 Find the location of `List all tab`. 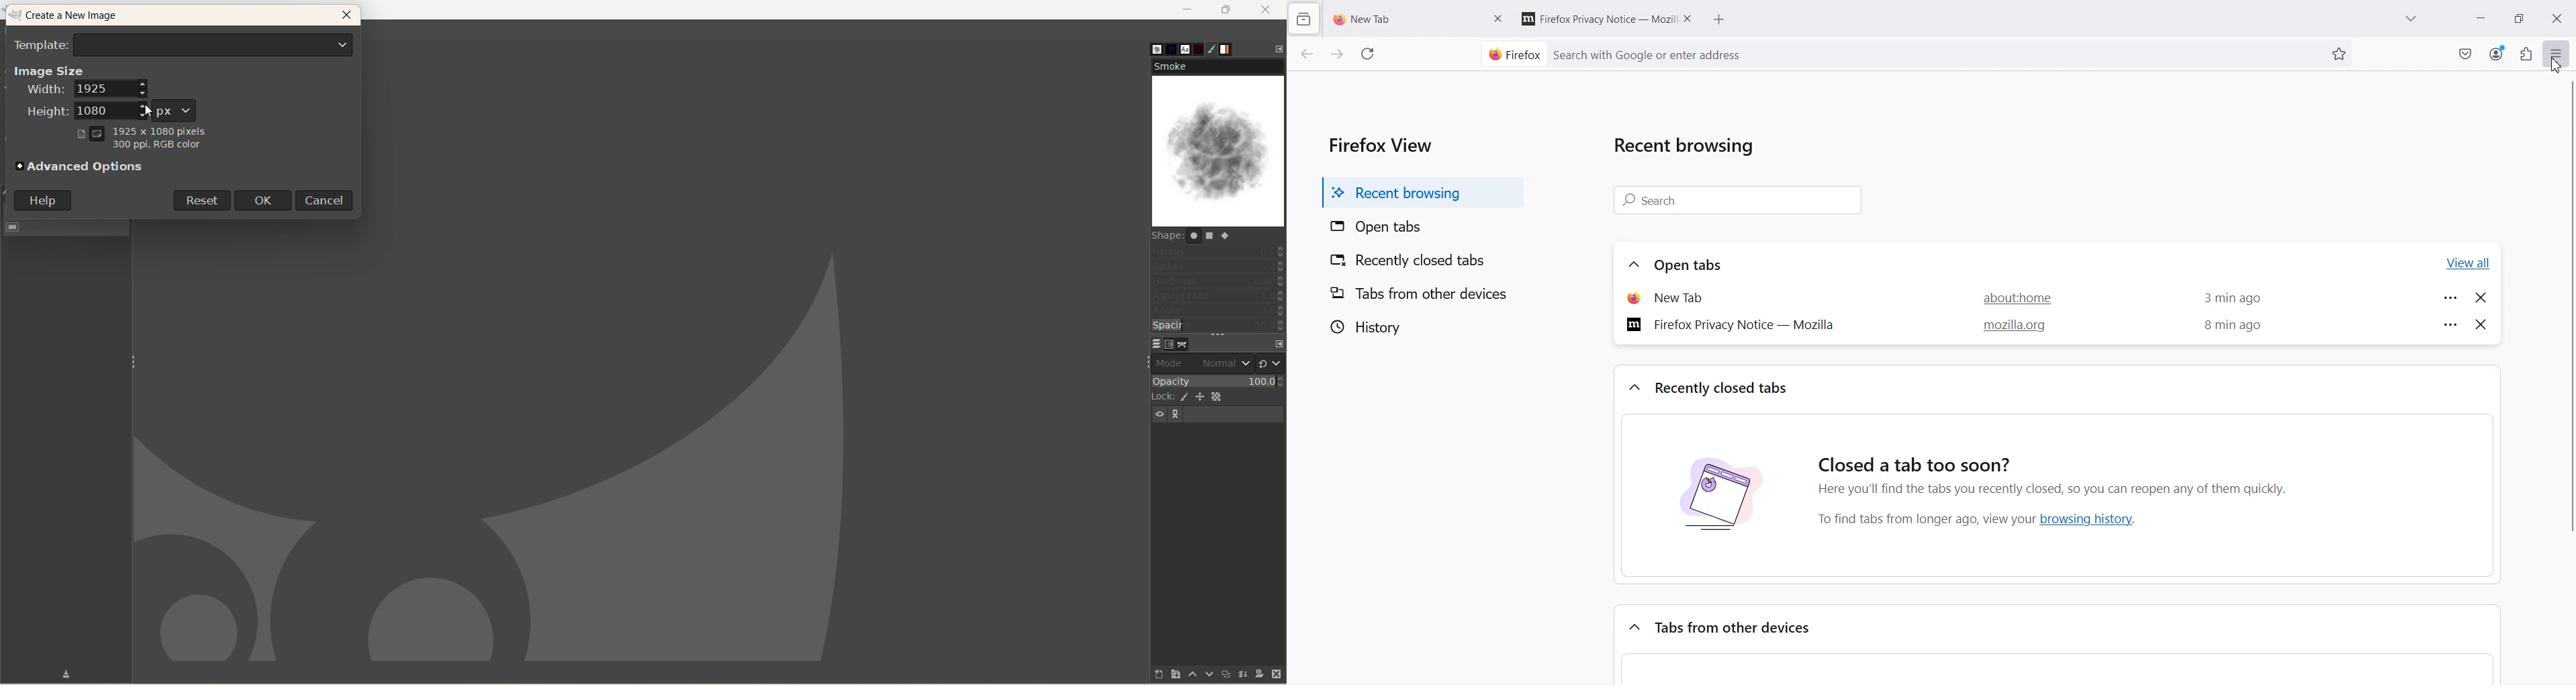

List all tab is located at coordinates (2411, 19).